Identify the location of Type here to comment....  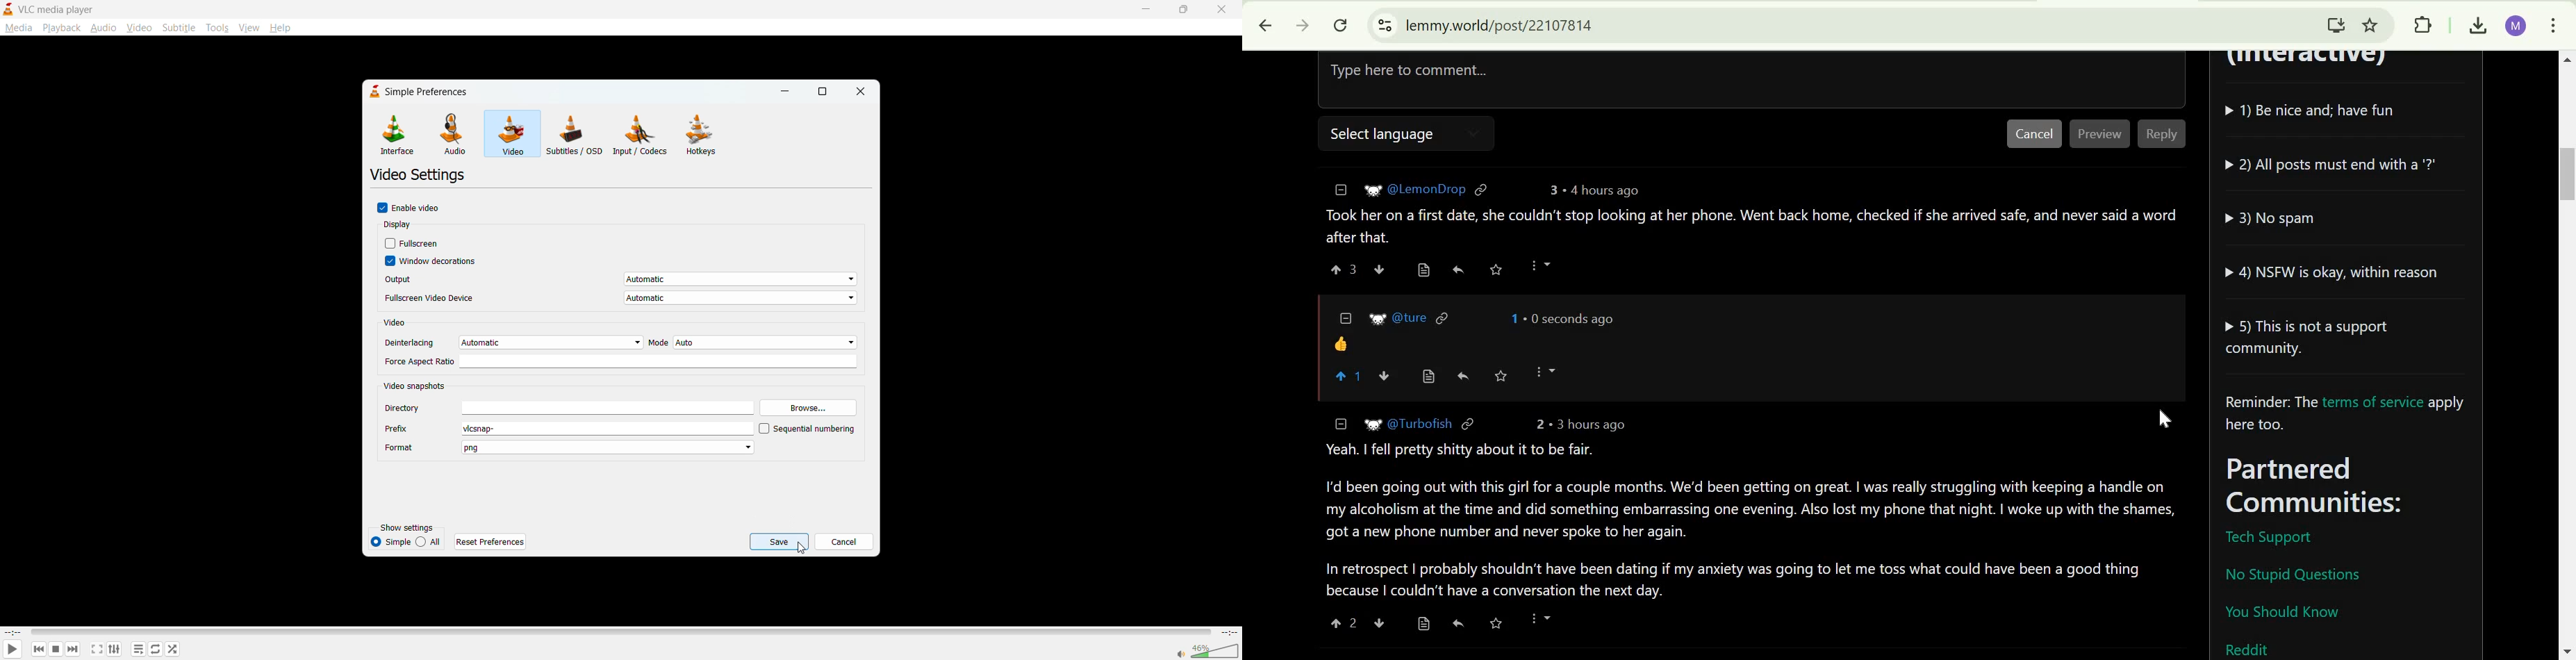
(1605, 76).